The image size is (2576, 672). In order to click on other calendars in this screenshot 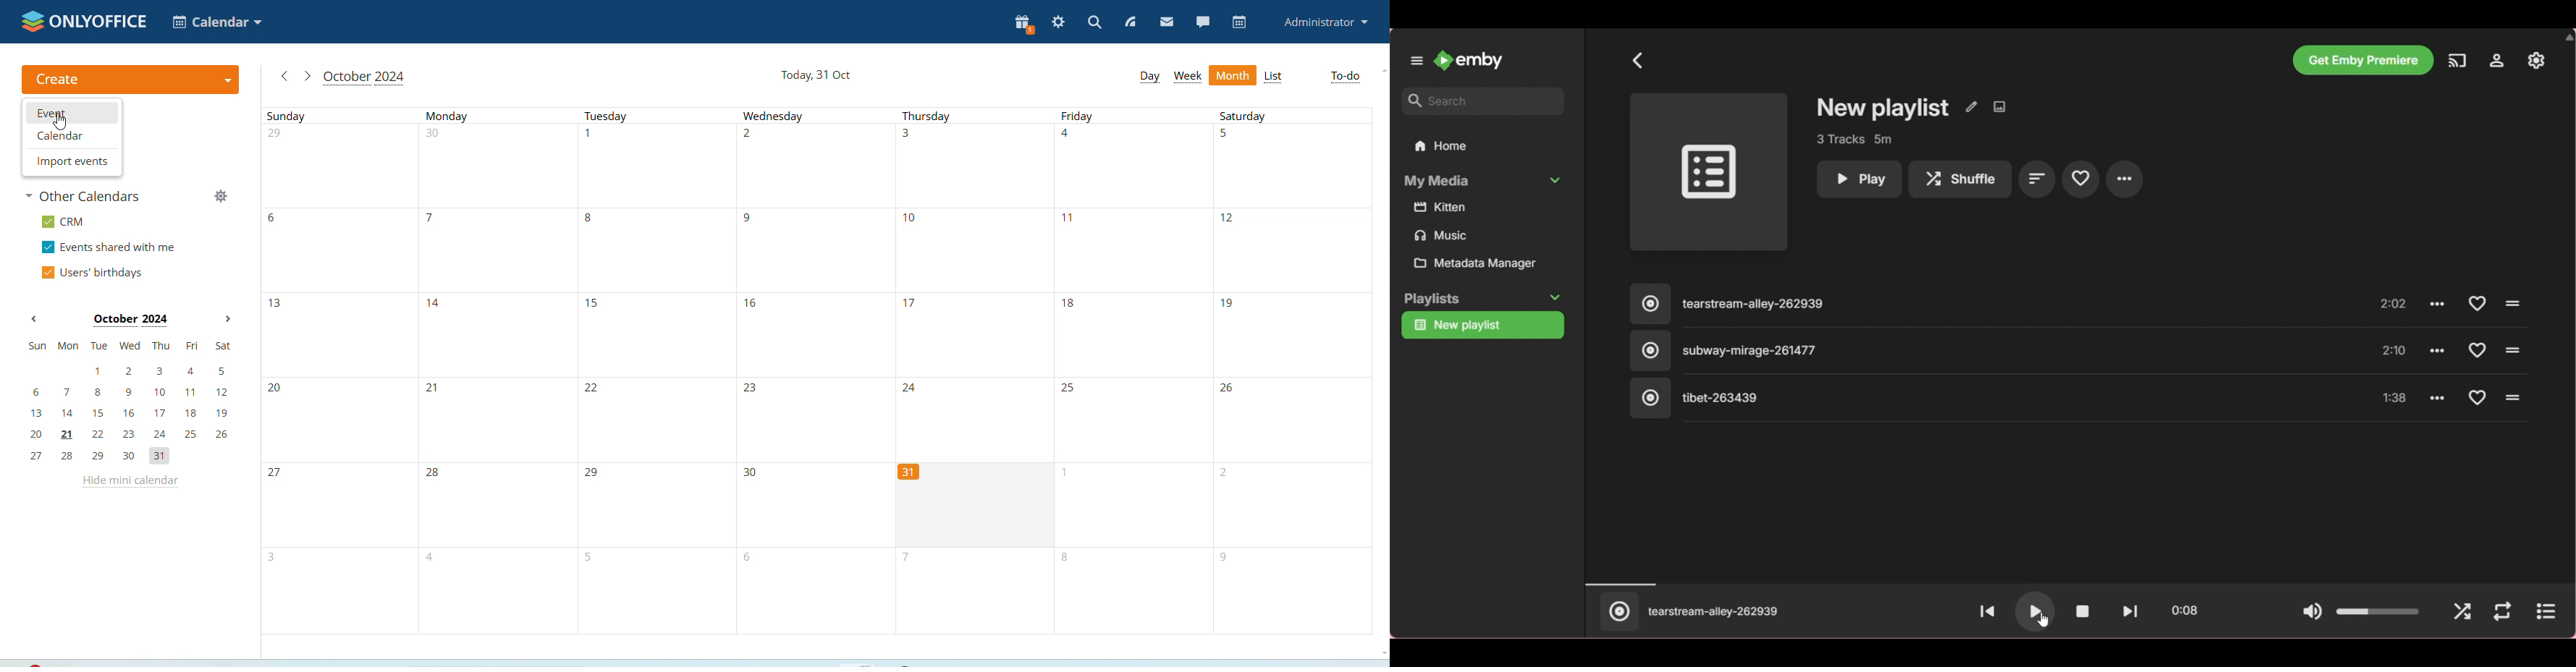, I will do `click(87, 195)`.